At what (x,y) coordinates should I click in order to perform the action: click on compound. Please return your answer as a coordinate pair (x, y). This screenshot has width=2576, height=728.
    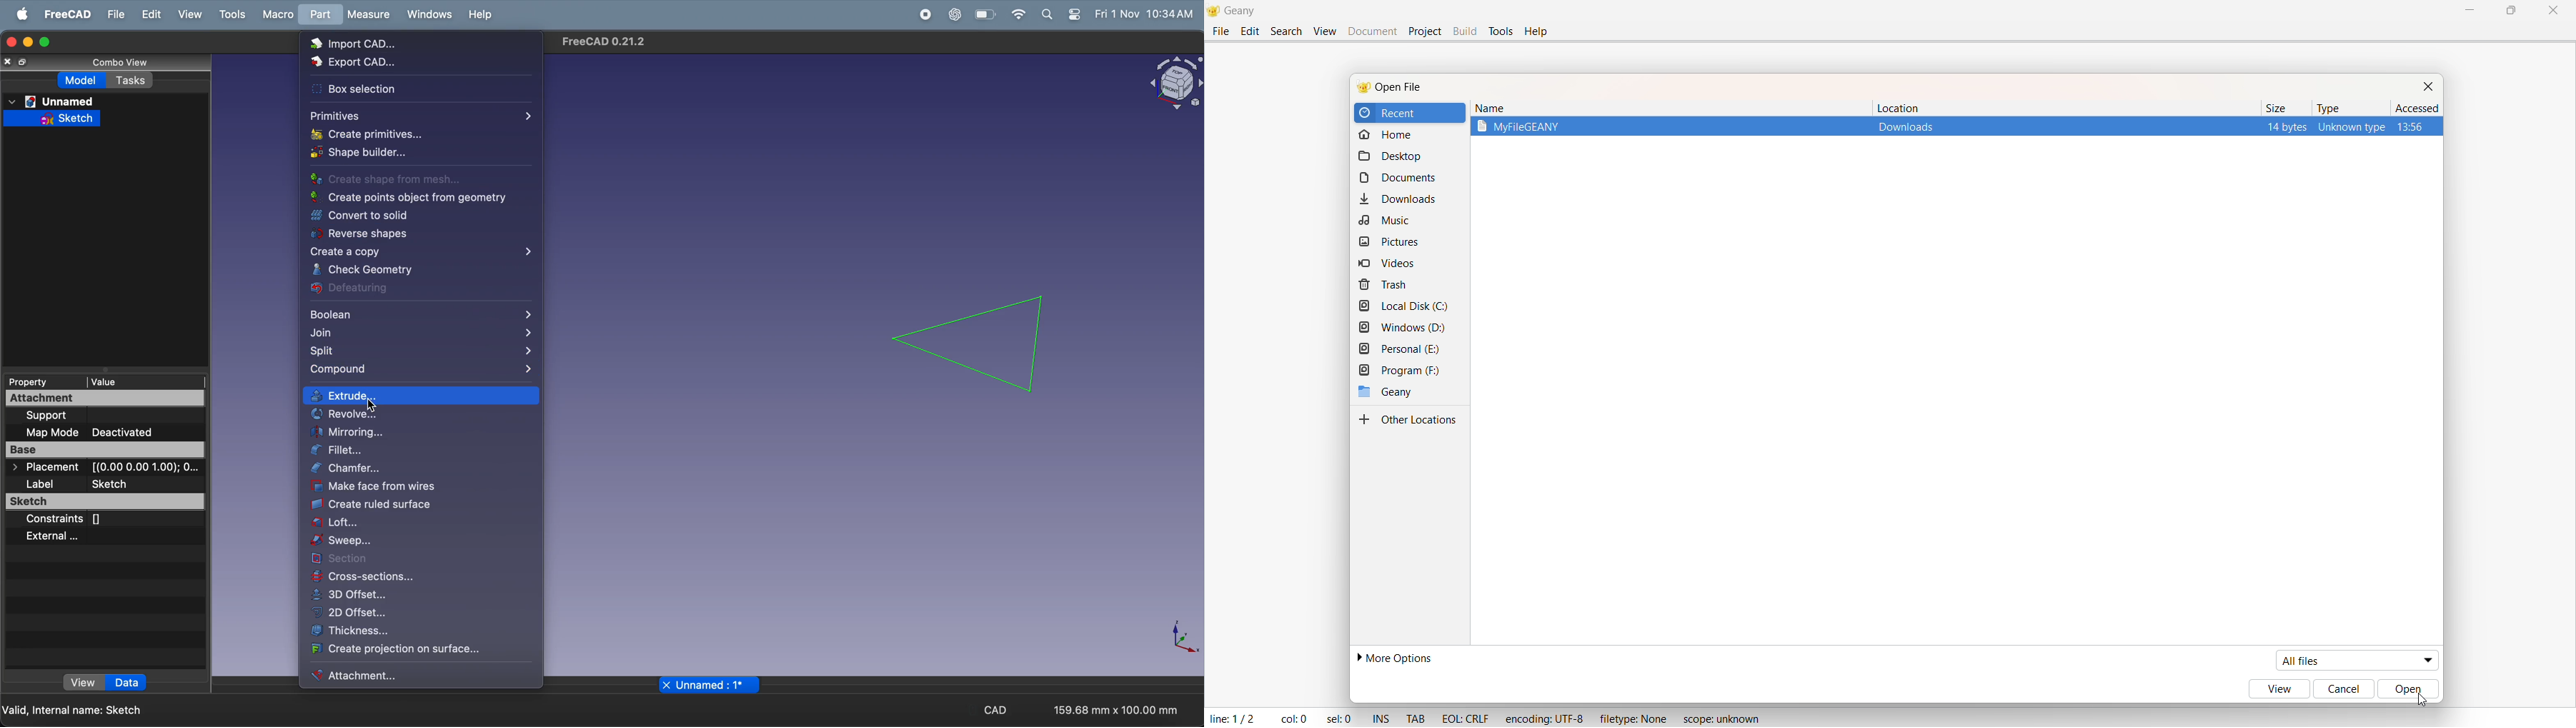
    Looking at the image, I should click on (416, 369).